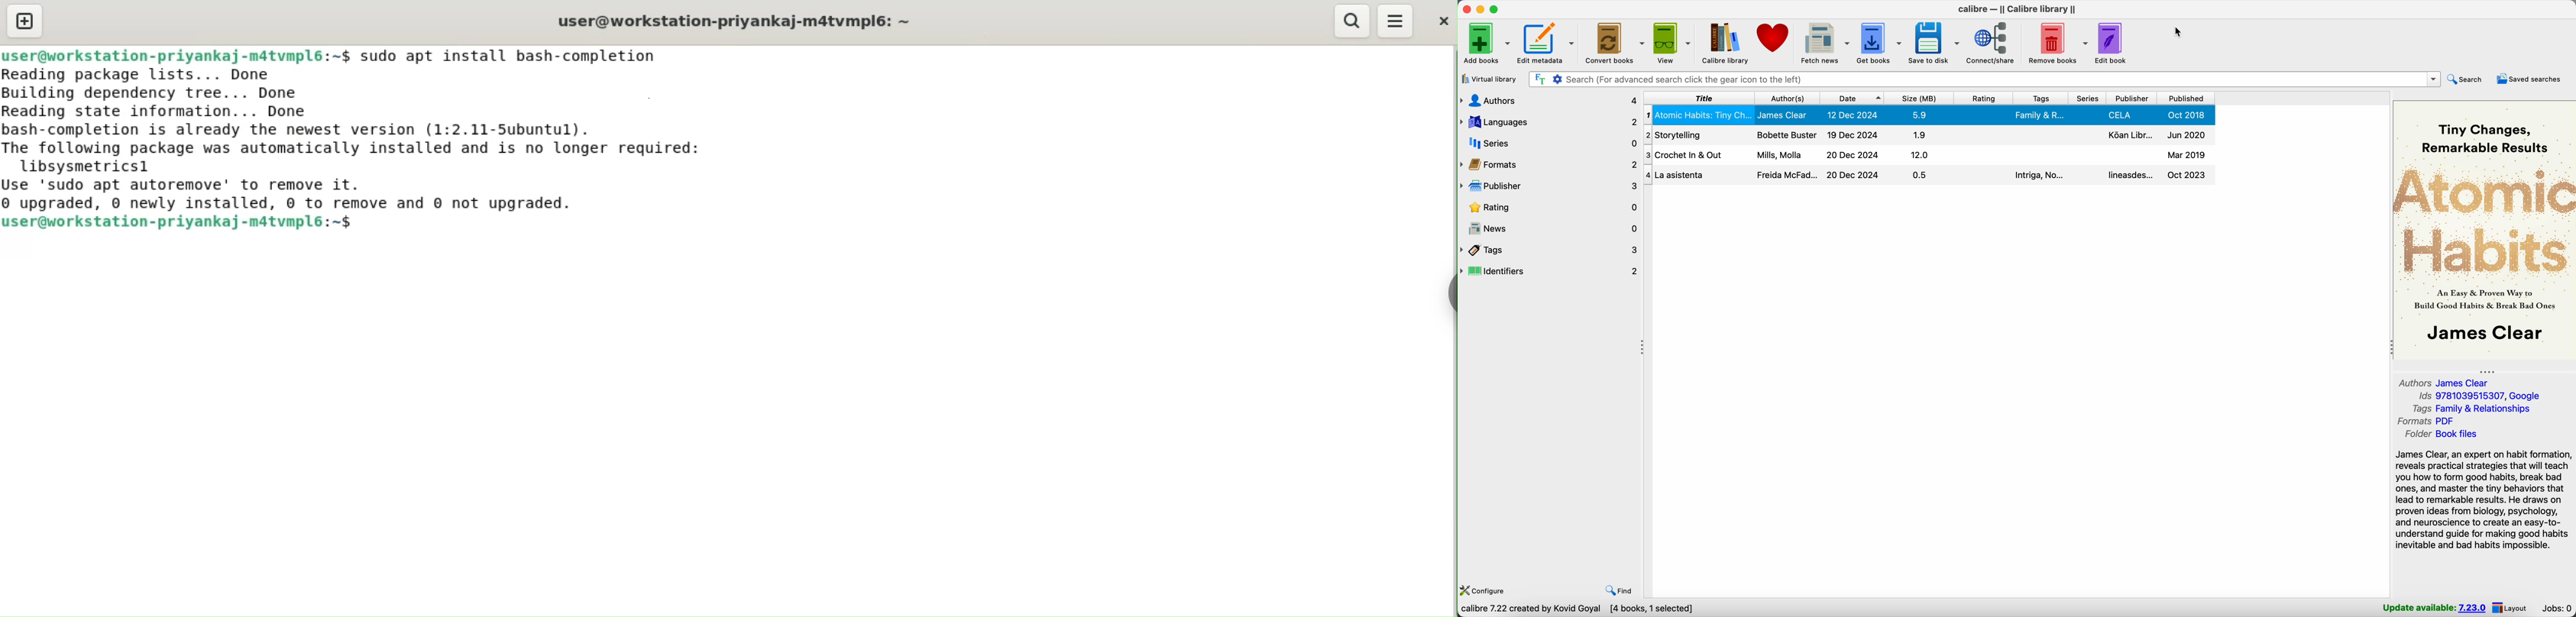  Describe the element at coordinates (1616, 43) in the screenshot. I see `convert books` at that location.